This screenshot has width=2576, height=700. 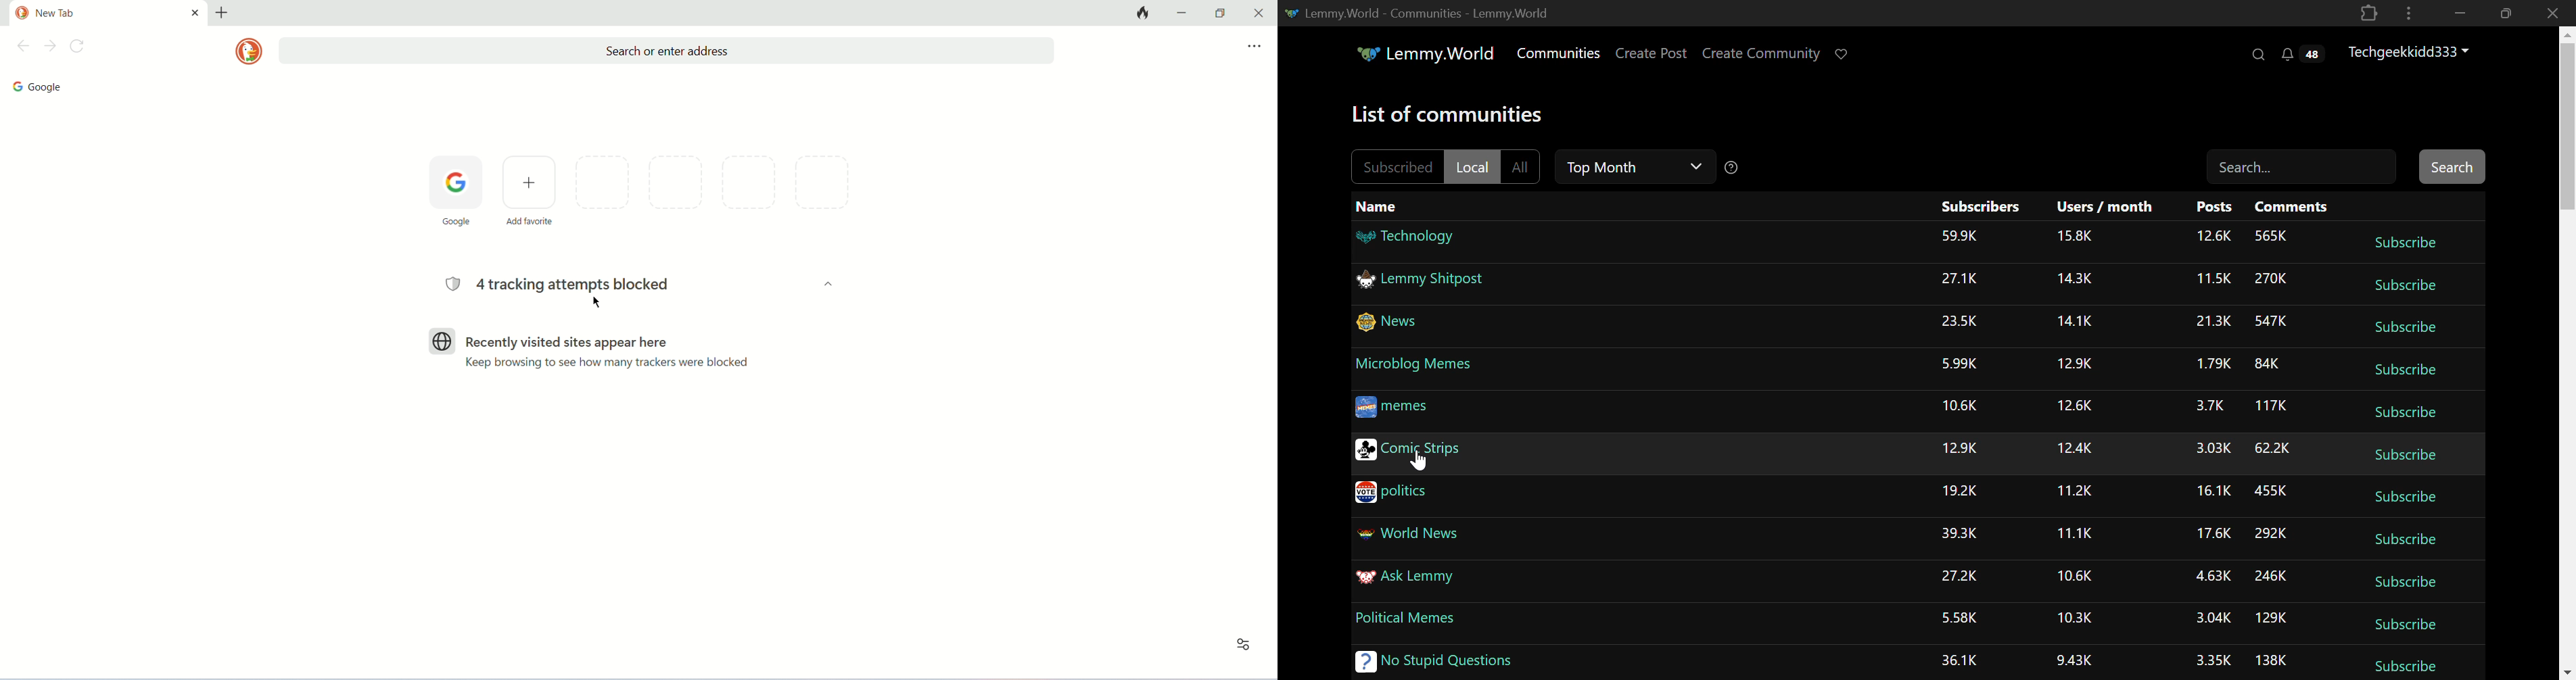 I want to click on memes, so click(x=1395, y=409).